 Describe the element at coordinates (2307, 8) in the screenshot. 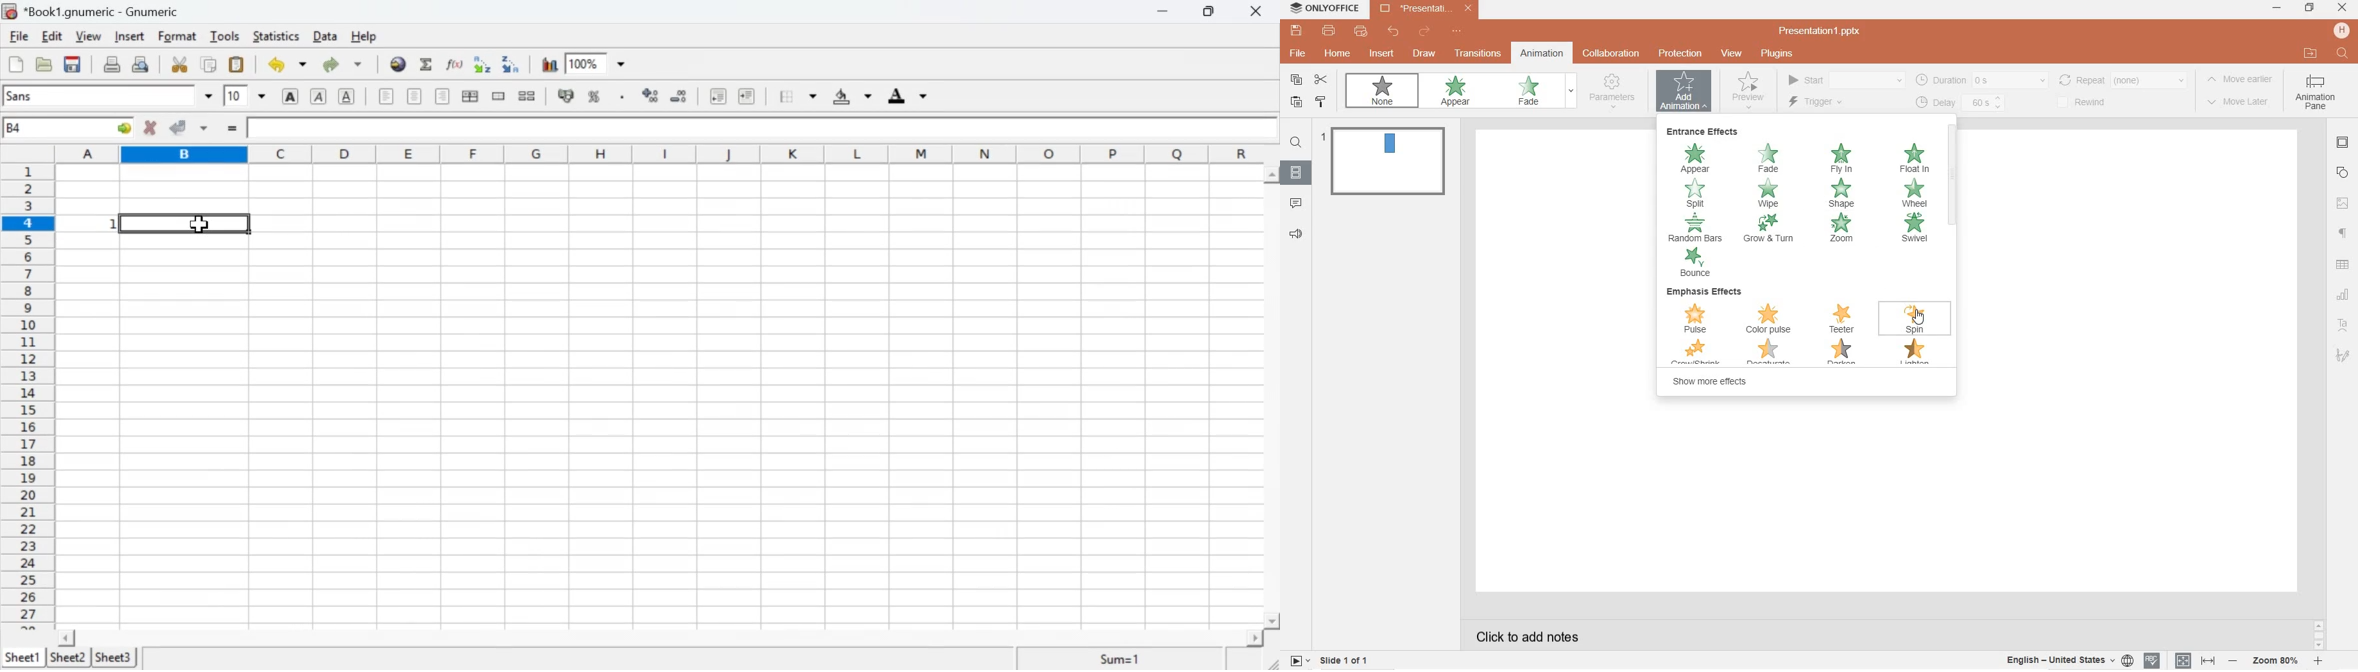

I see `RESTORE` at that location.